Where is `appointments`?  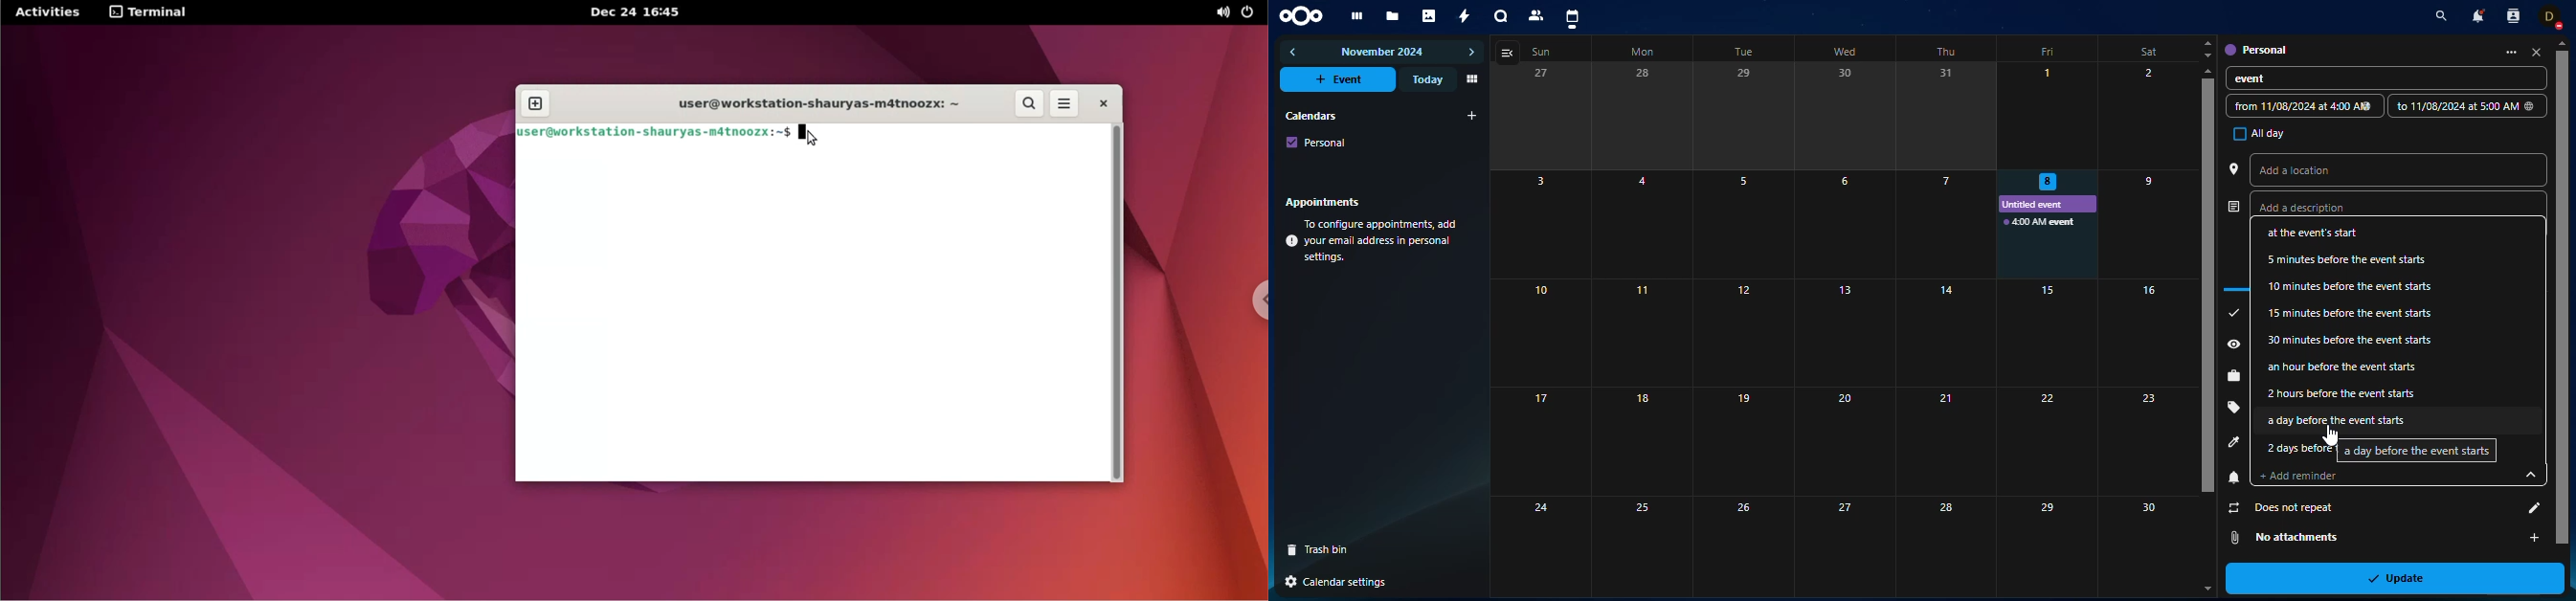
appointments is located at coordinates (1328, 201).